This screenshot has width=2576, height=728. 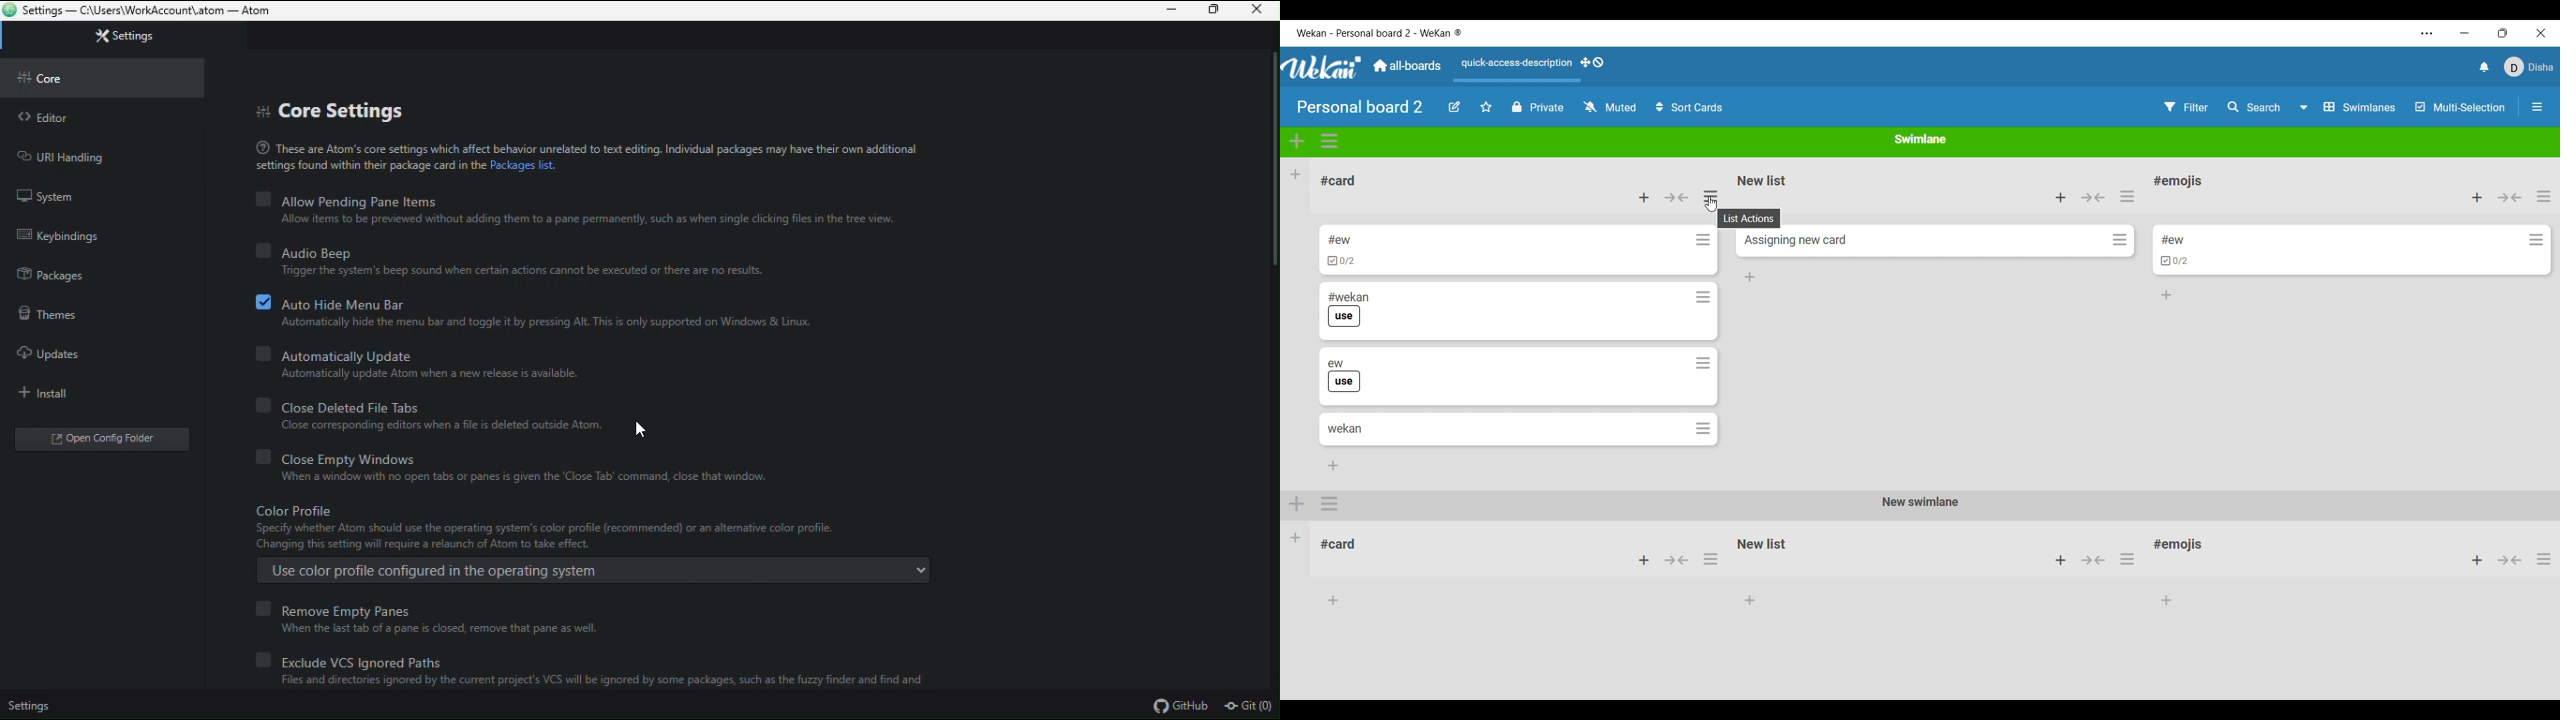 I want to click on audio beep, so click(x=615, y=251).